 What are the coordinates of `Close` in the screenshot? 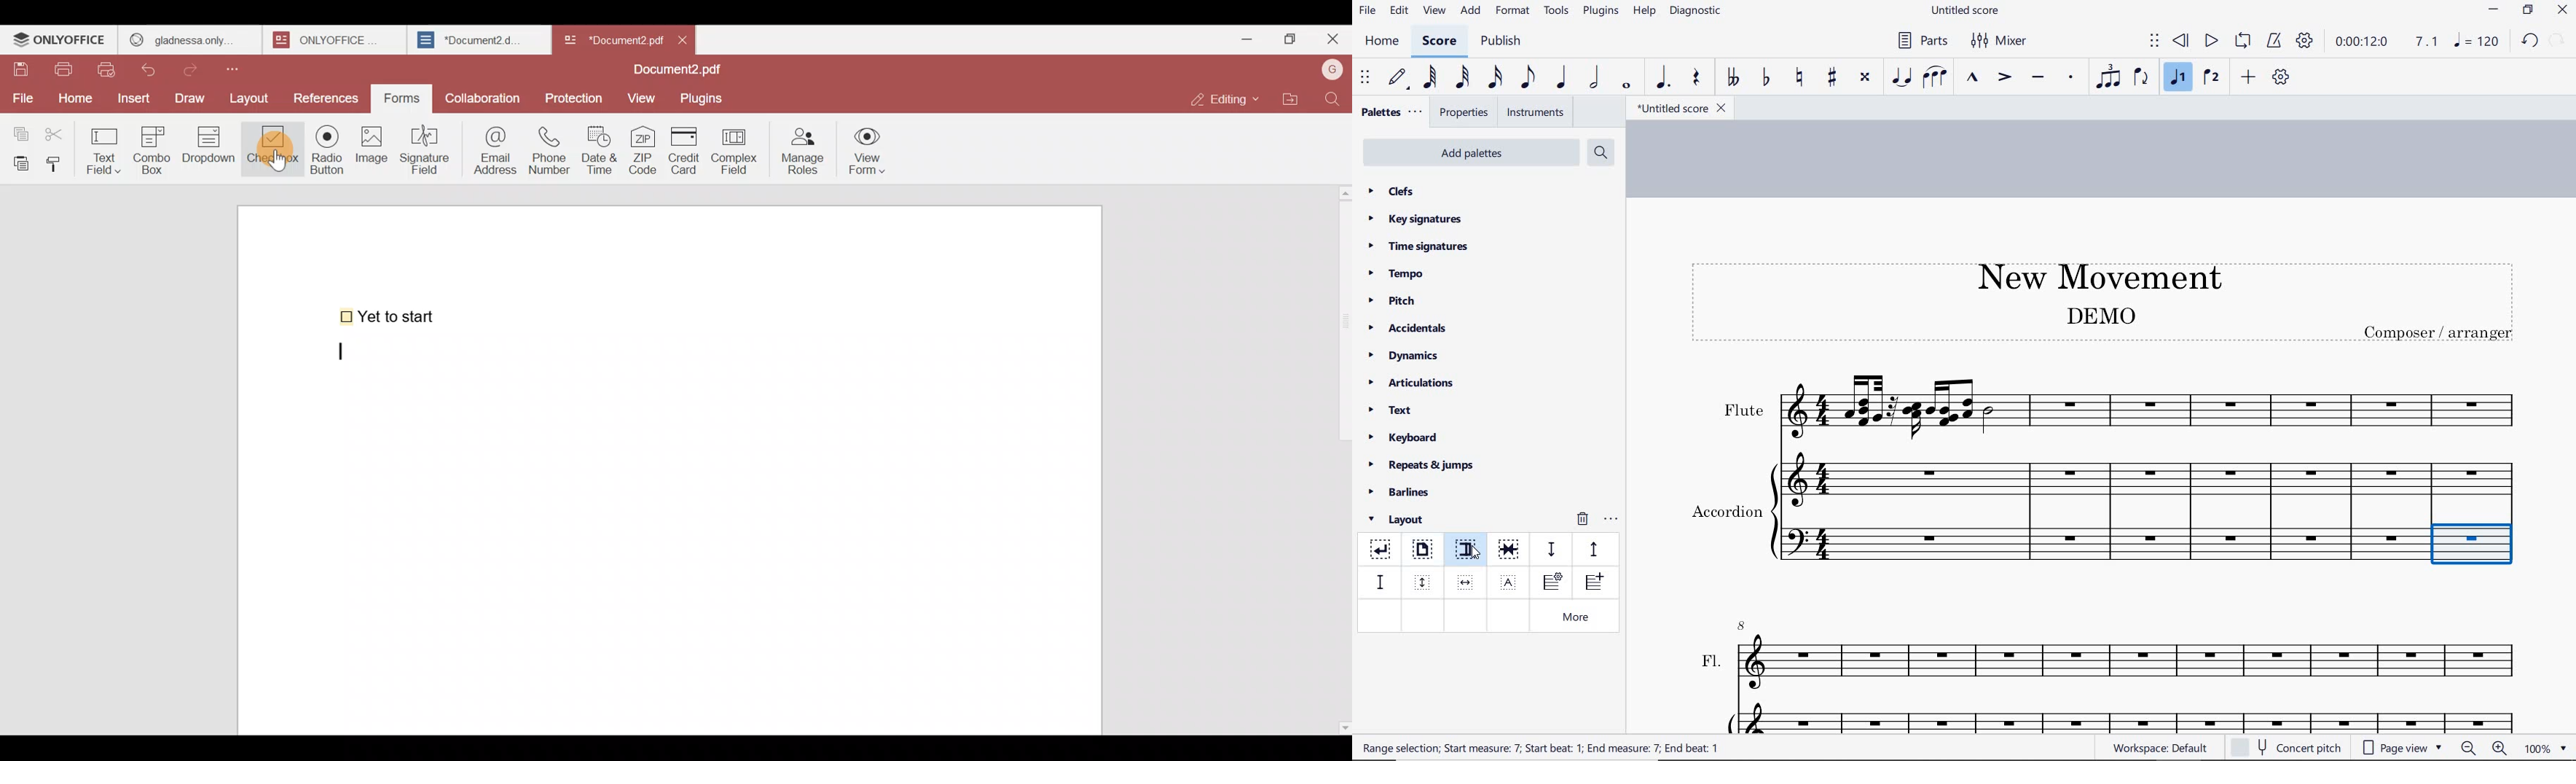 It's located at (689, 39).